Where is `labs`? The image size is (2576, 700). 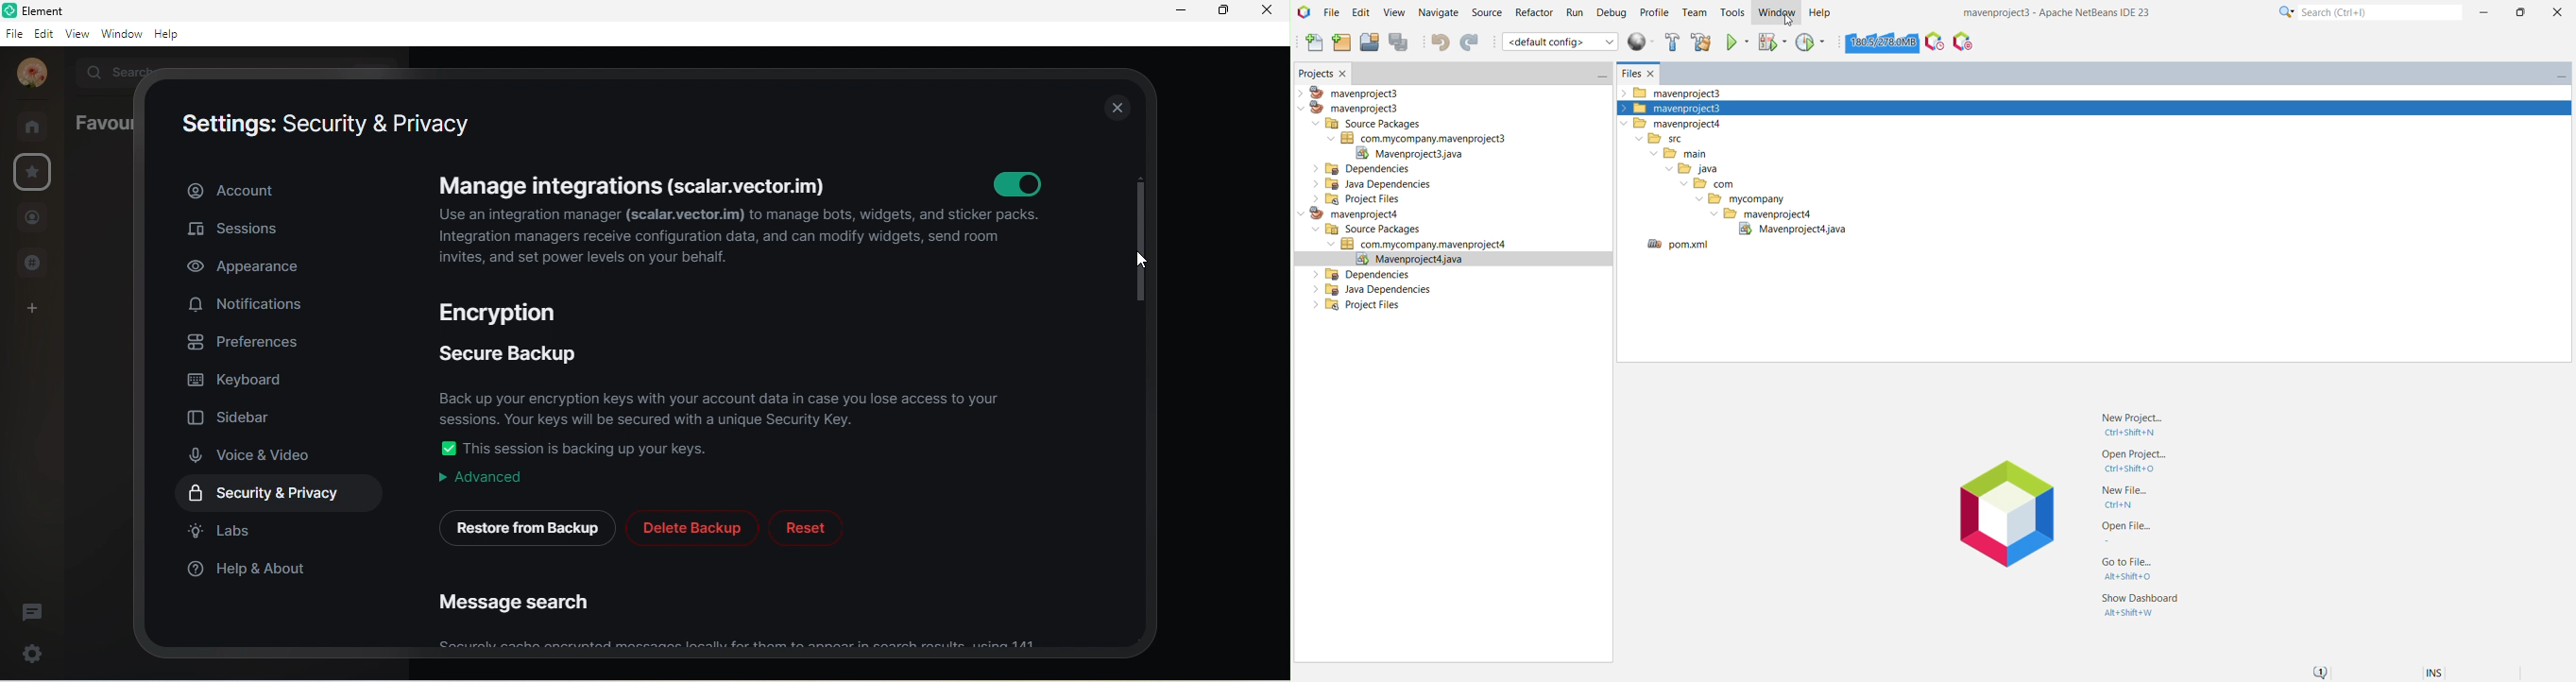 labs is located at coordinates (224, 531).